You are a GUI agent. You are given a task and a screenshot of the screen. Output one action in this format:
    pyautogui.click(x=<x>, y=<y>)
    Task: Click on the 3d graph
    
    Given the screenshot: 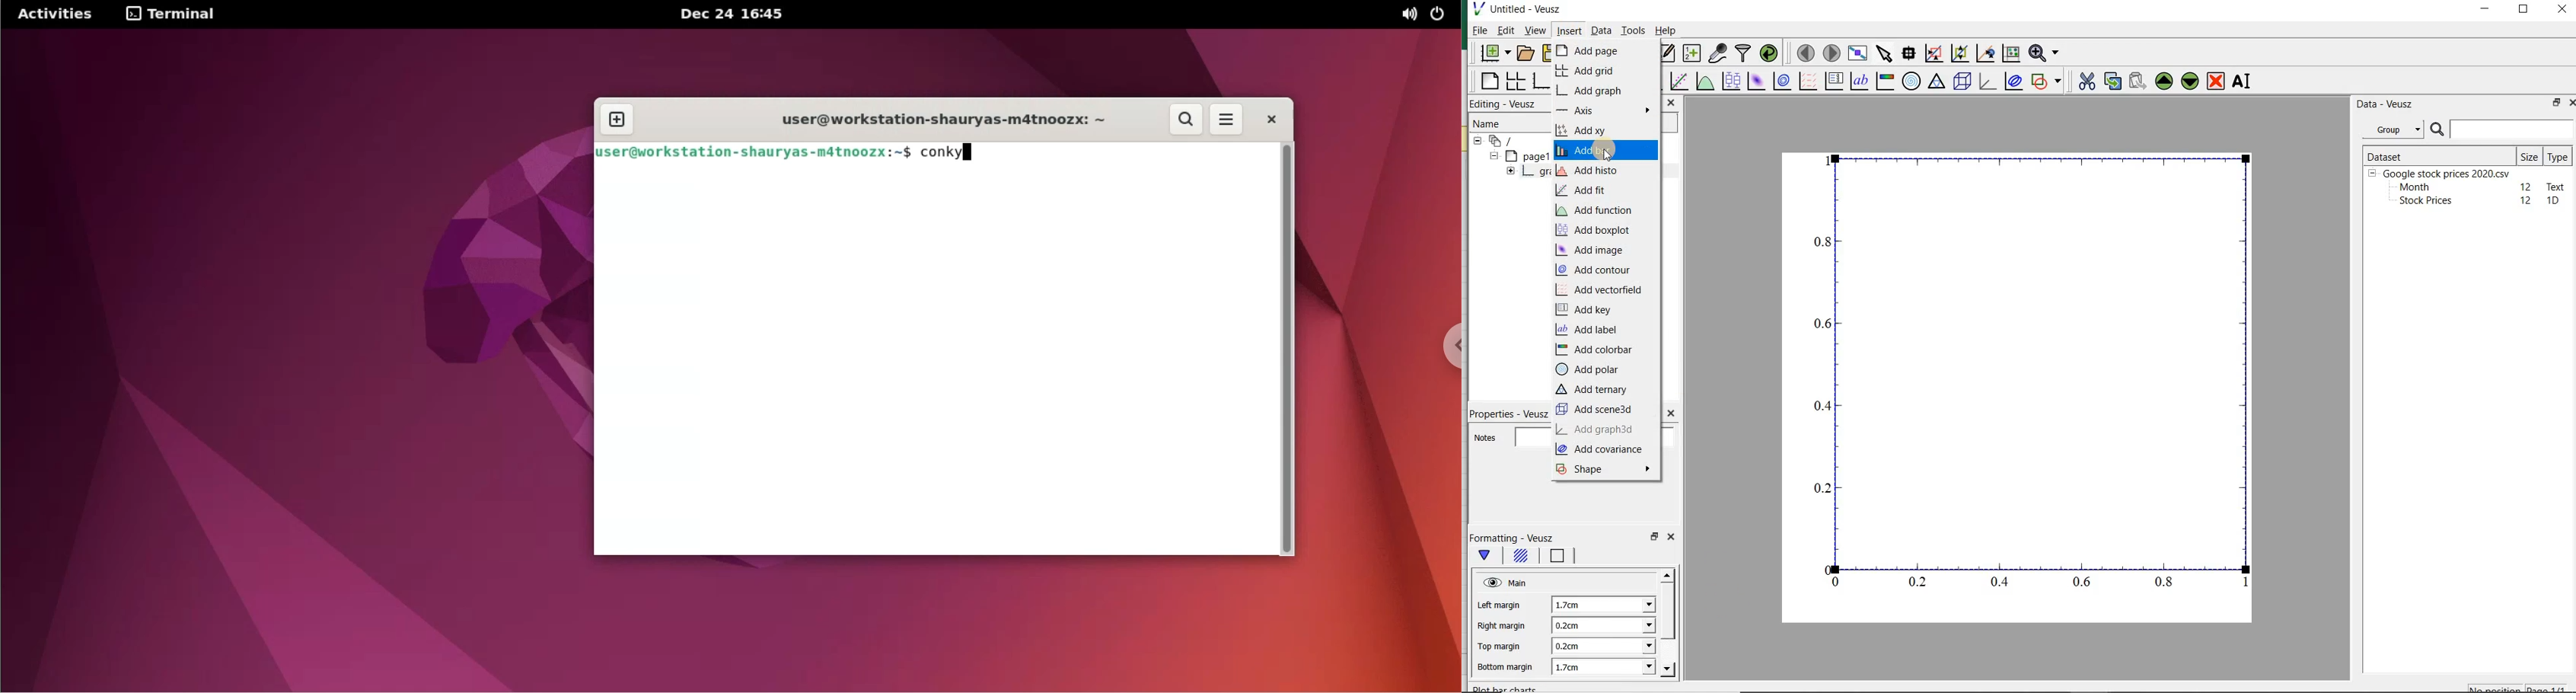 What is the action you would take?
    pyautogui.click(x=1987, y=82)
    